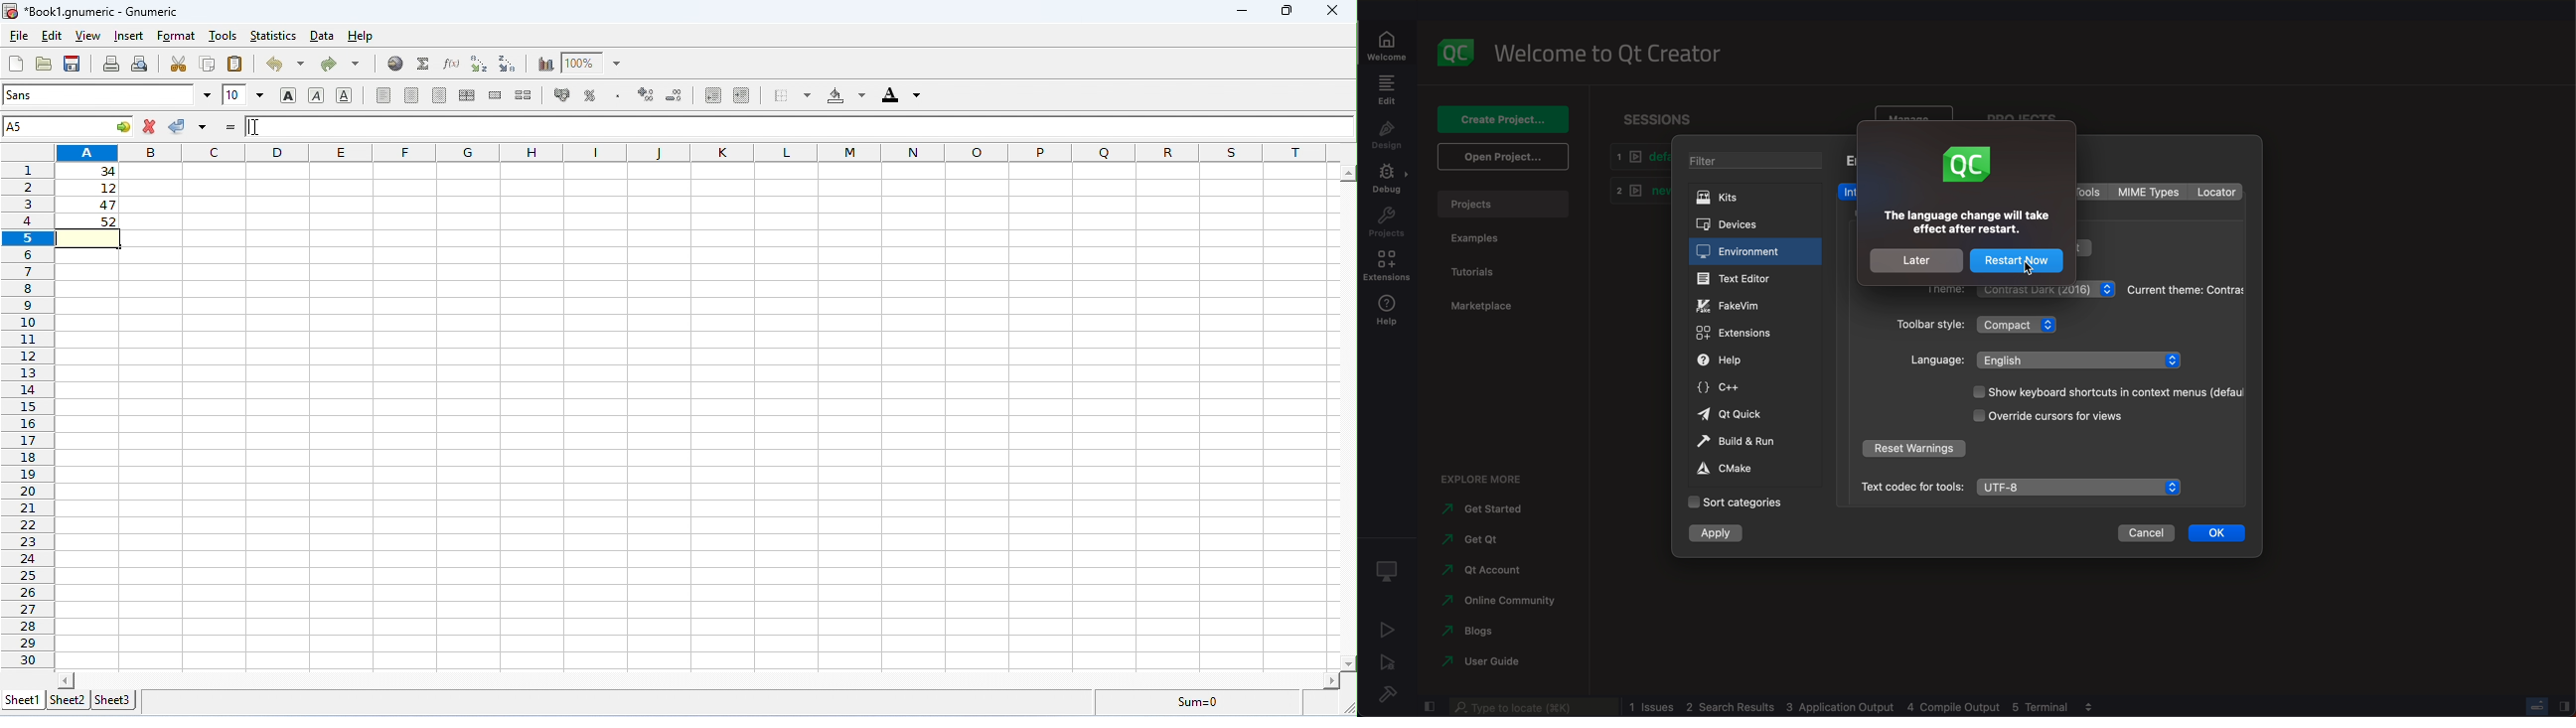 This screenshot has width=2576, height=728. I want to click on style, so click(1932, 324).